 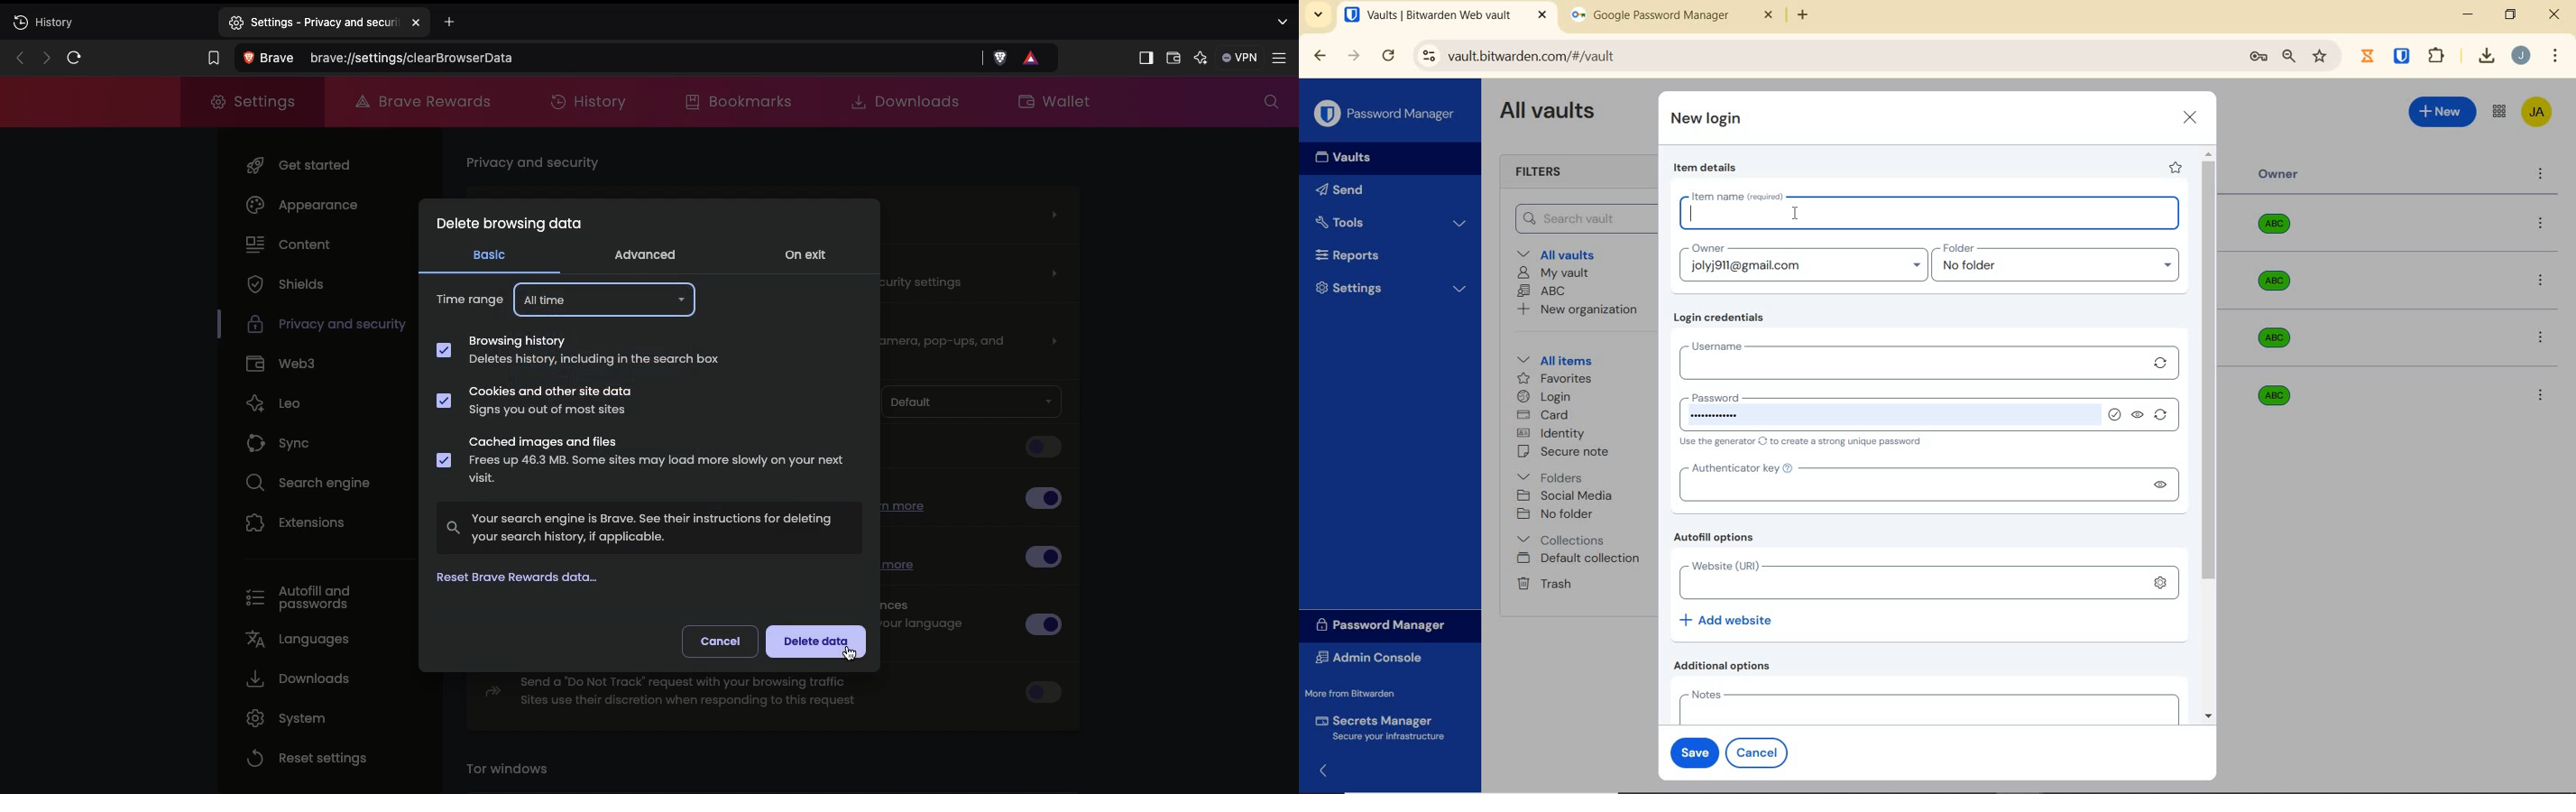 I want to click on Privacy and security, so click(x=537, y=164).